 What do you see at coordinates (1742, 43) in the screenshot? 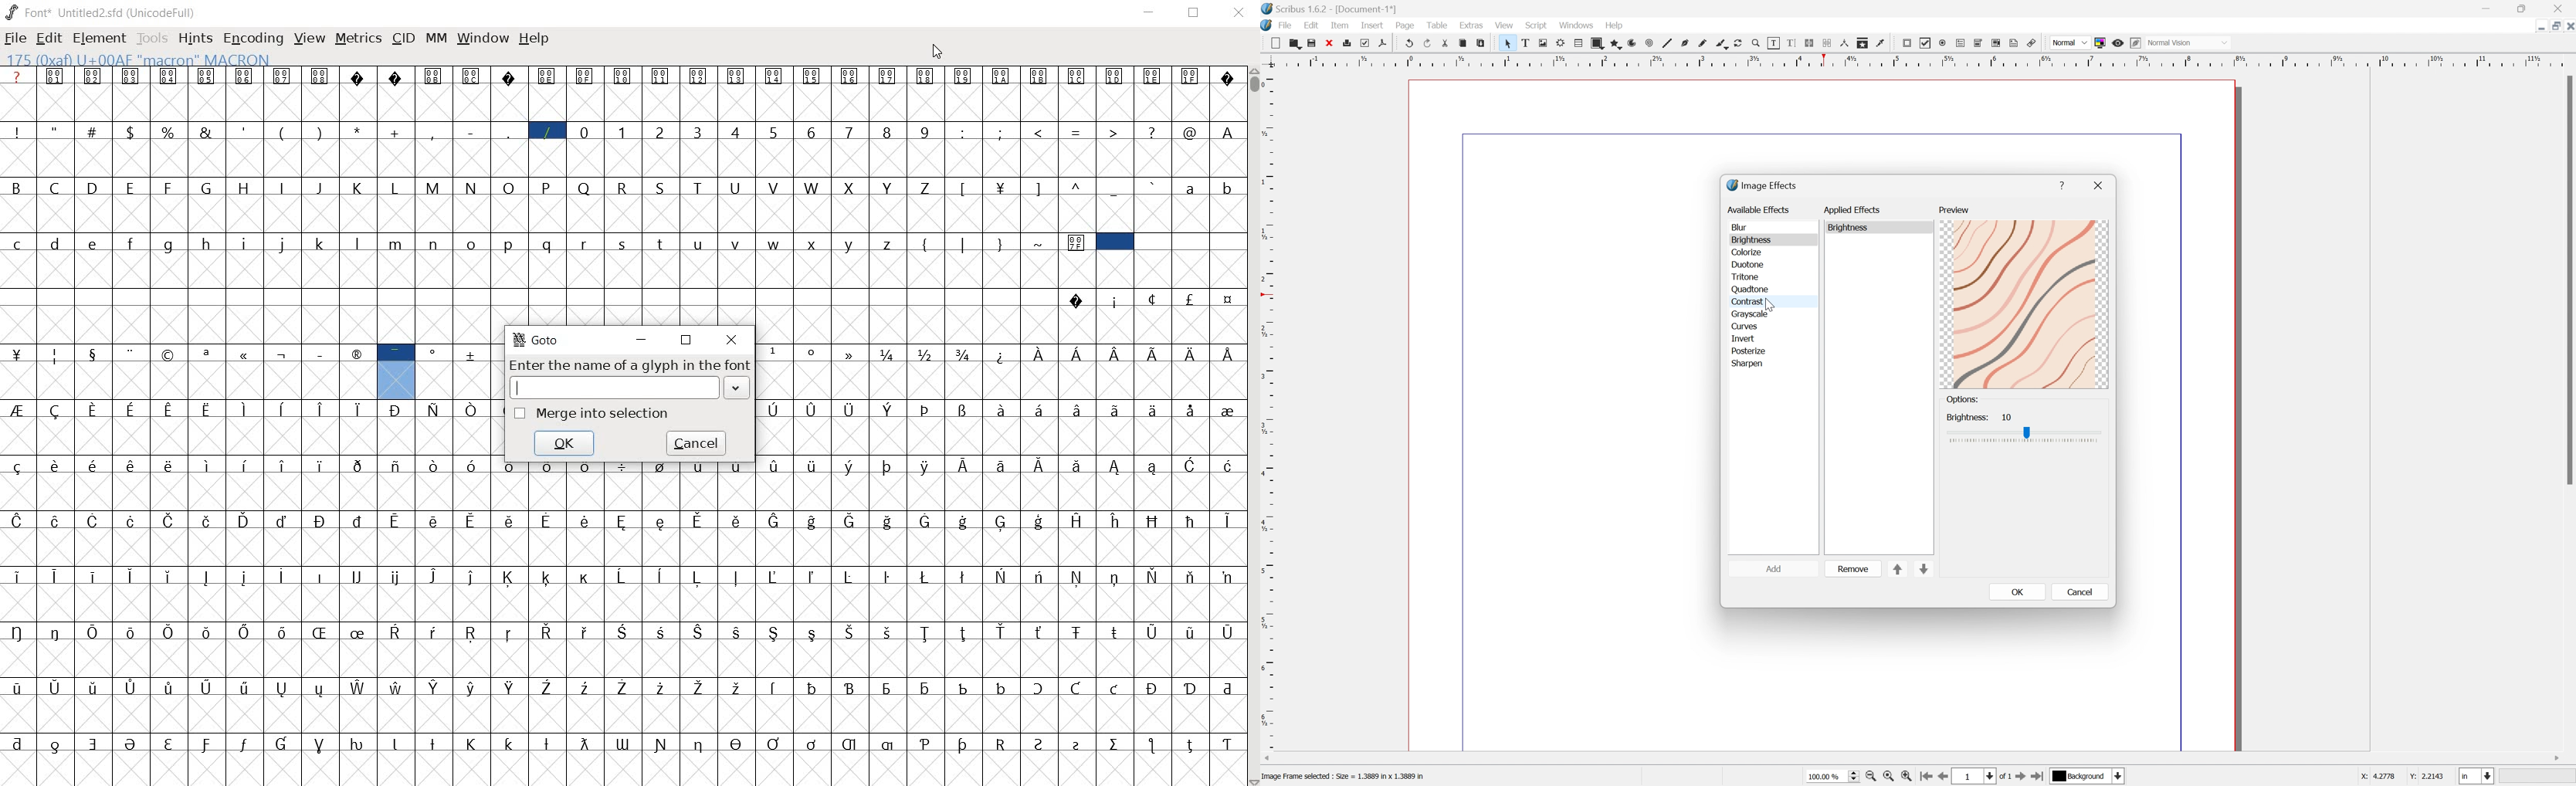
I see `Rotate item` at bounding box center [1742, 43].